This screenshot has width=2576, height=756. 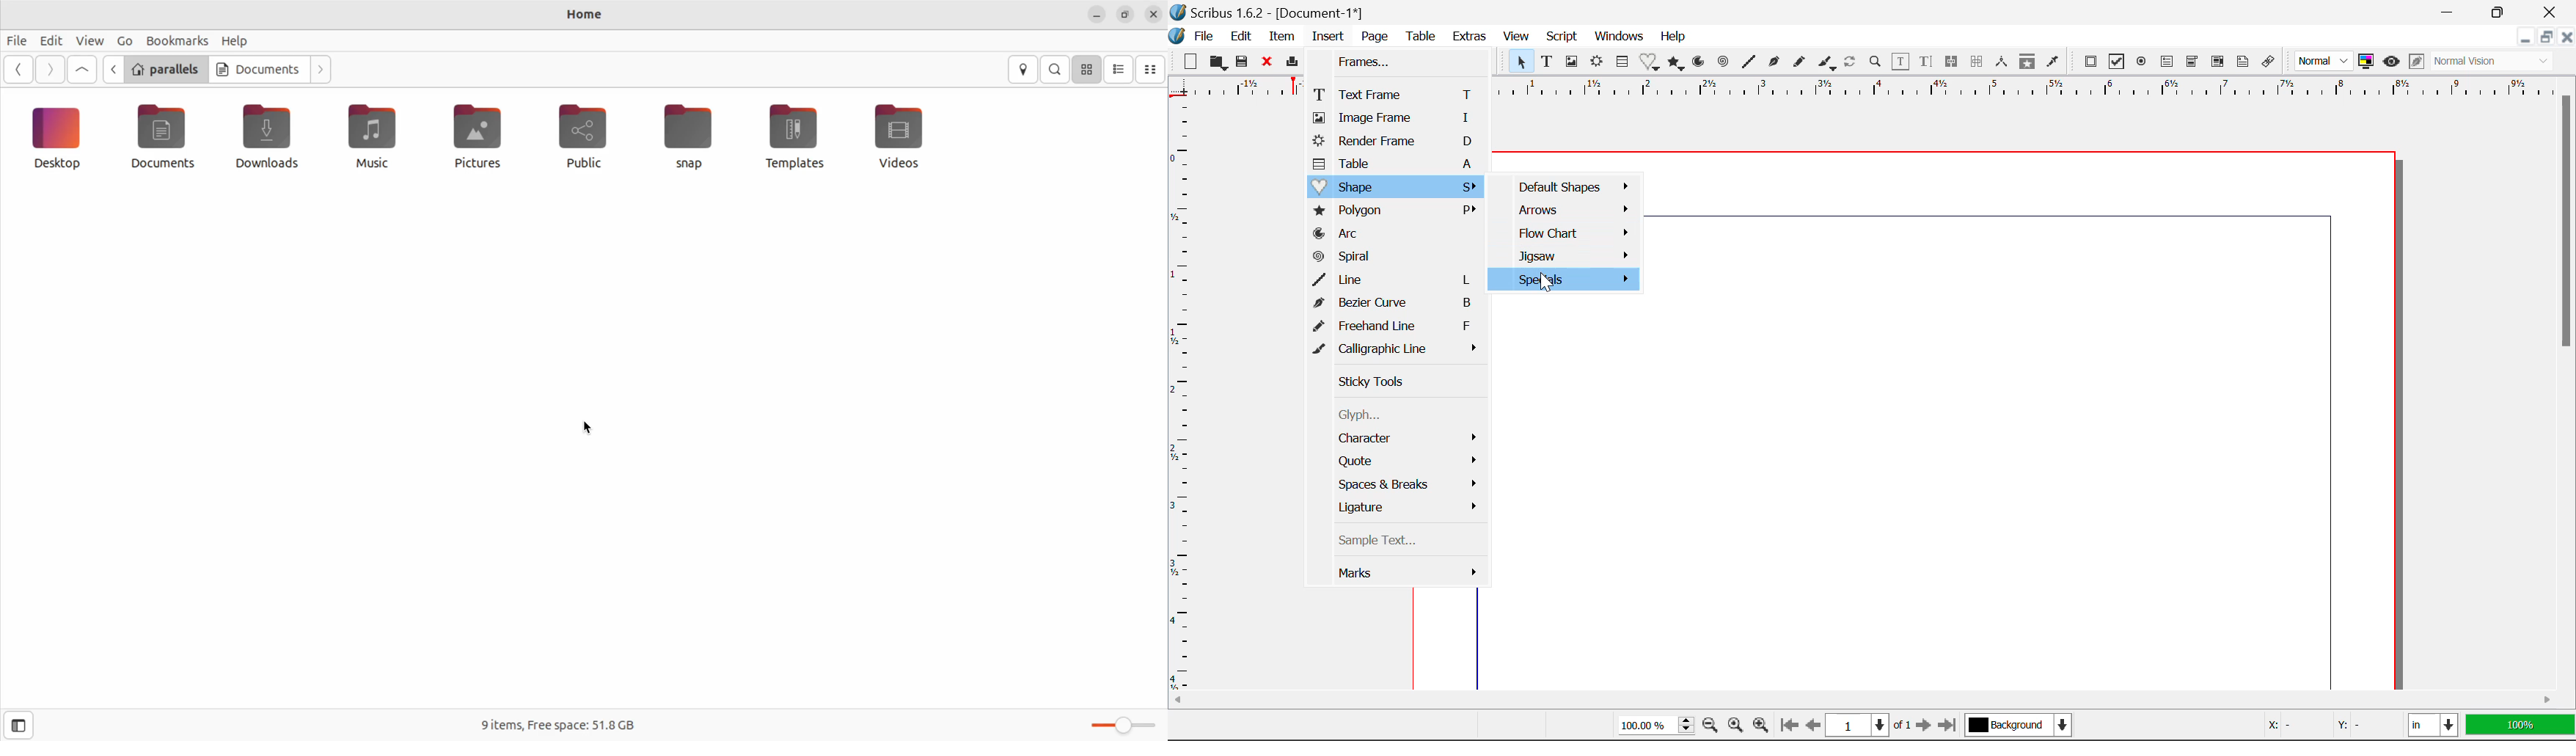 I want to click on Insert Special Shapes, so click(x=1650, y=63).